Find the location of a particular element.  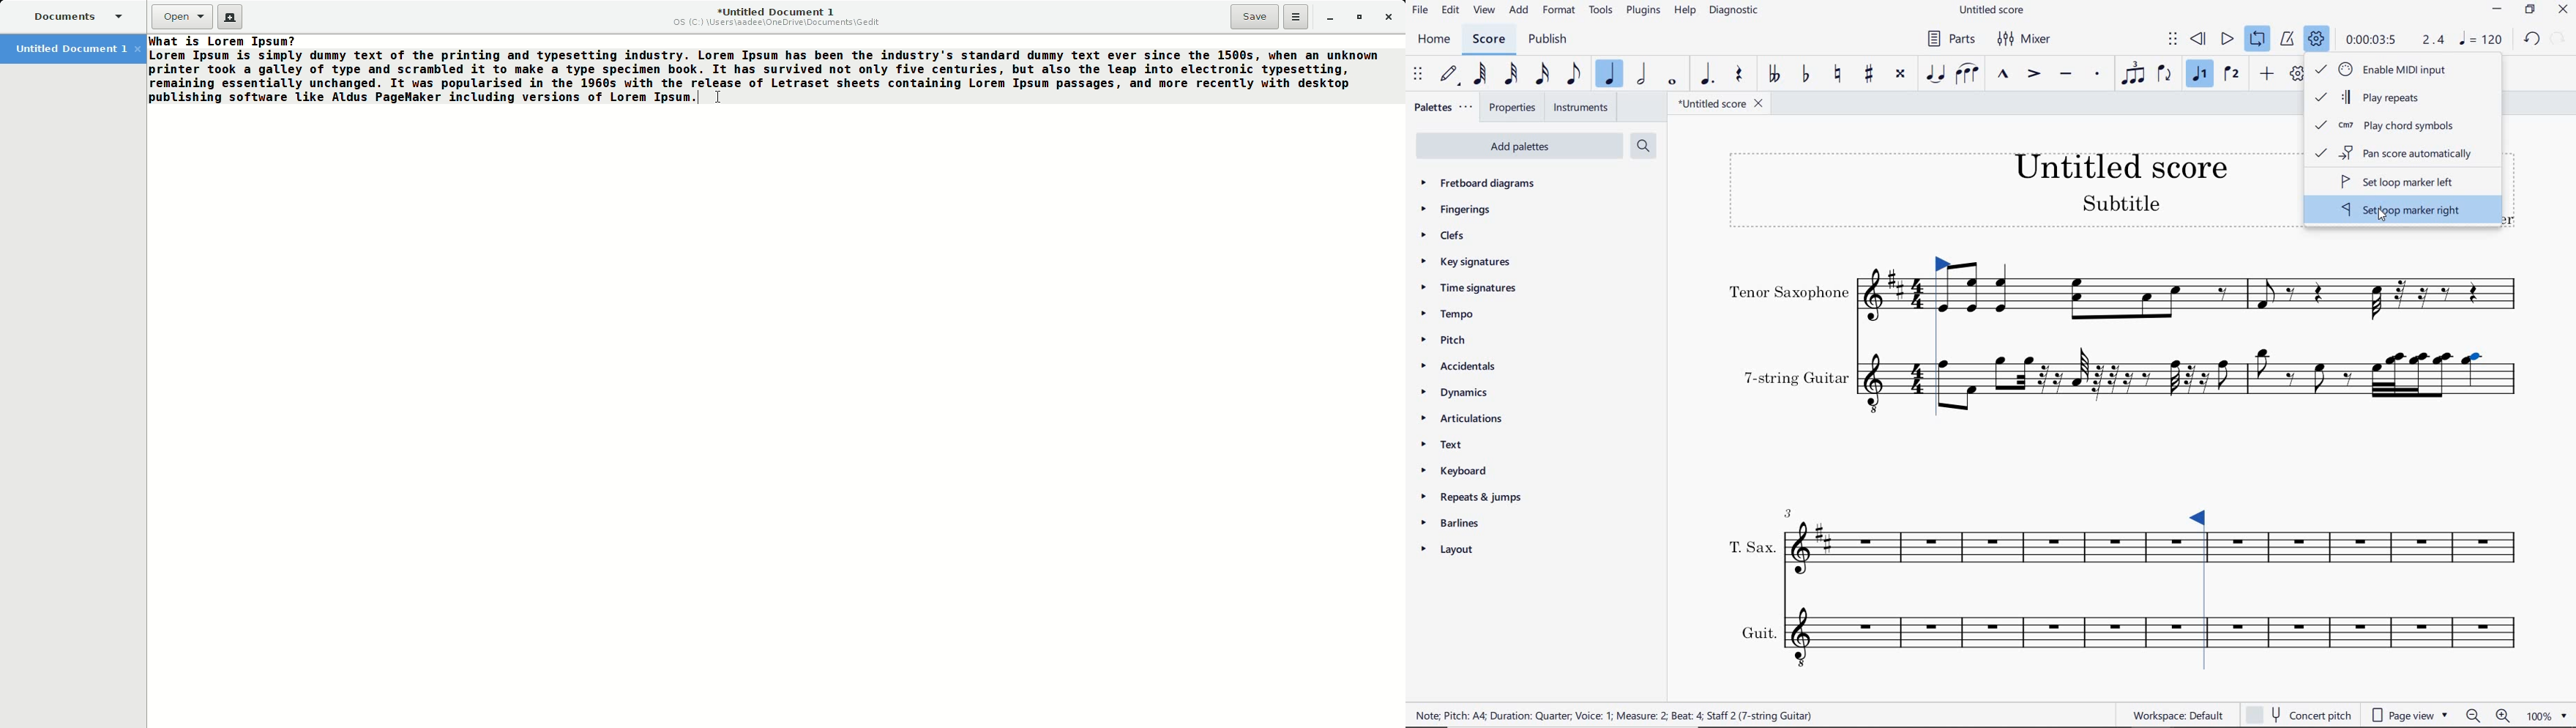

ZOOM OUT OR ZOOM IN is located at coordinates (2489, 716).